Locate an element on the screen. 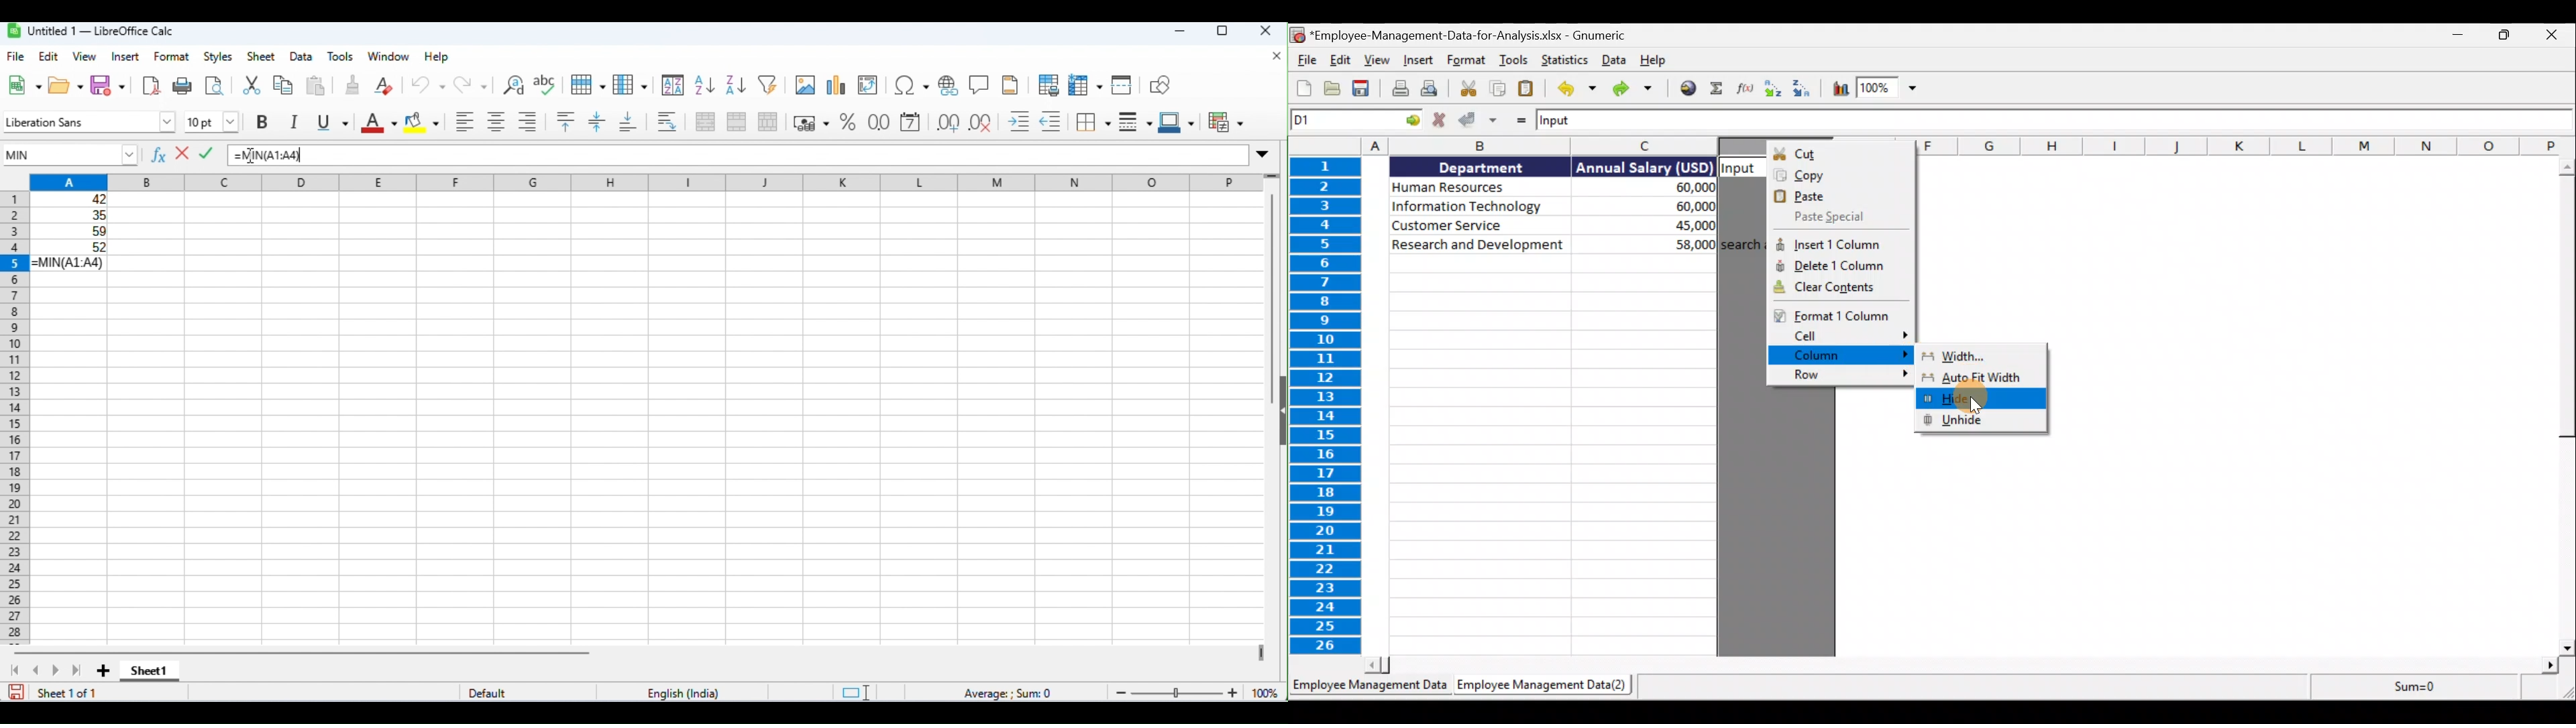  font color is located at coordinates (378, 121).